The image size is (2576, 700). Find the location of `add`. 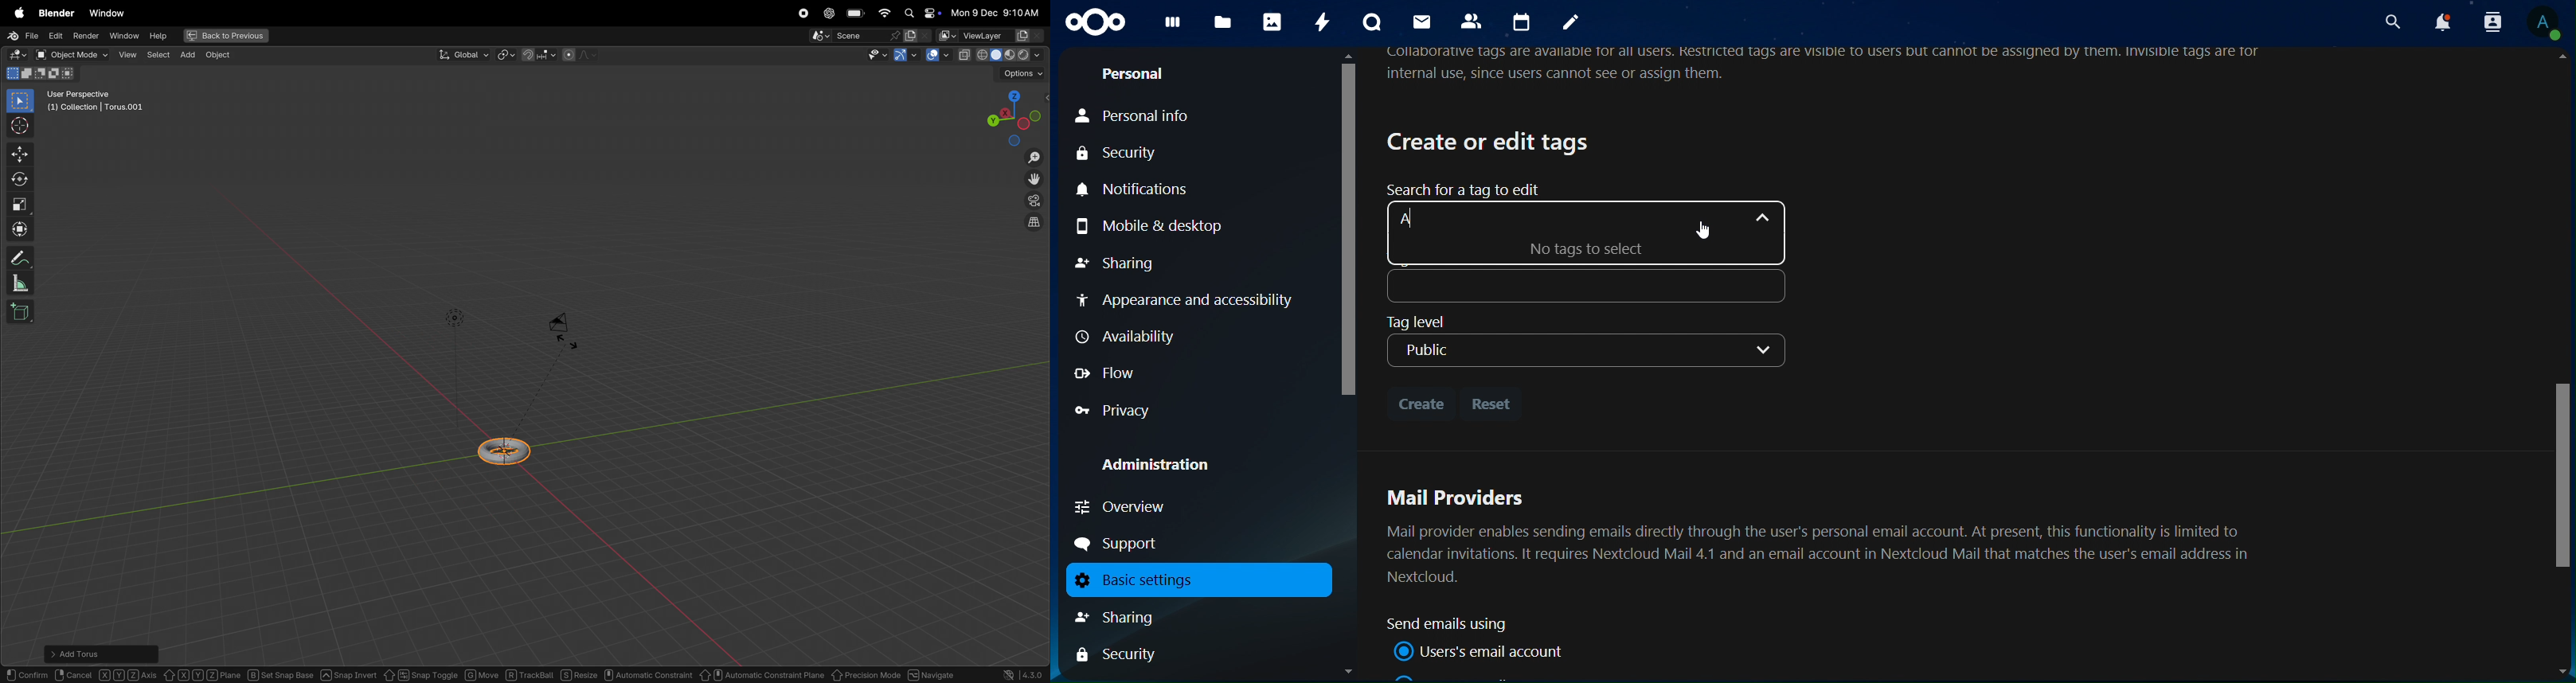

add is located at coordinates (185, 54).